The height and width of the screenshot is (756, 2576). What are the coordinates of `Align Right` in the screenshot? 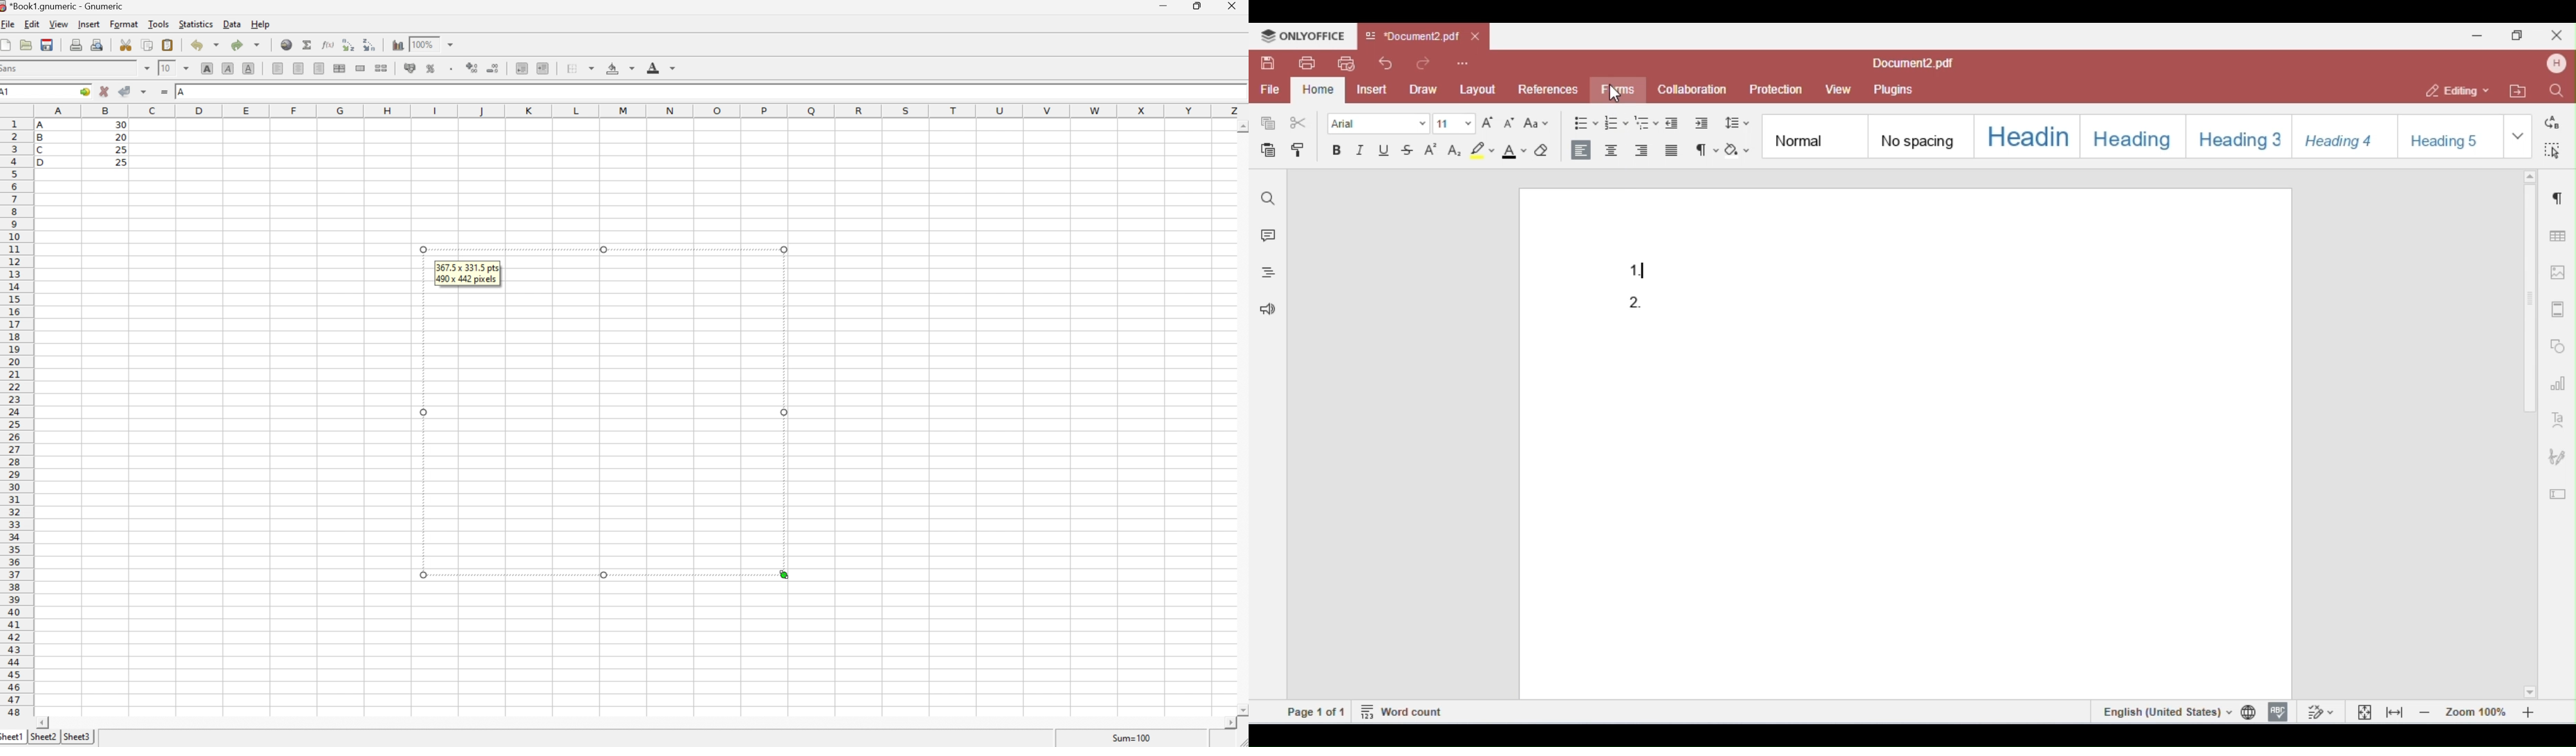 It's located at (320, 68).